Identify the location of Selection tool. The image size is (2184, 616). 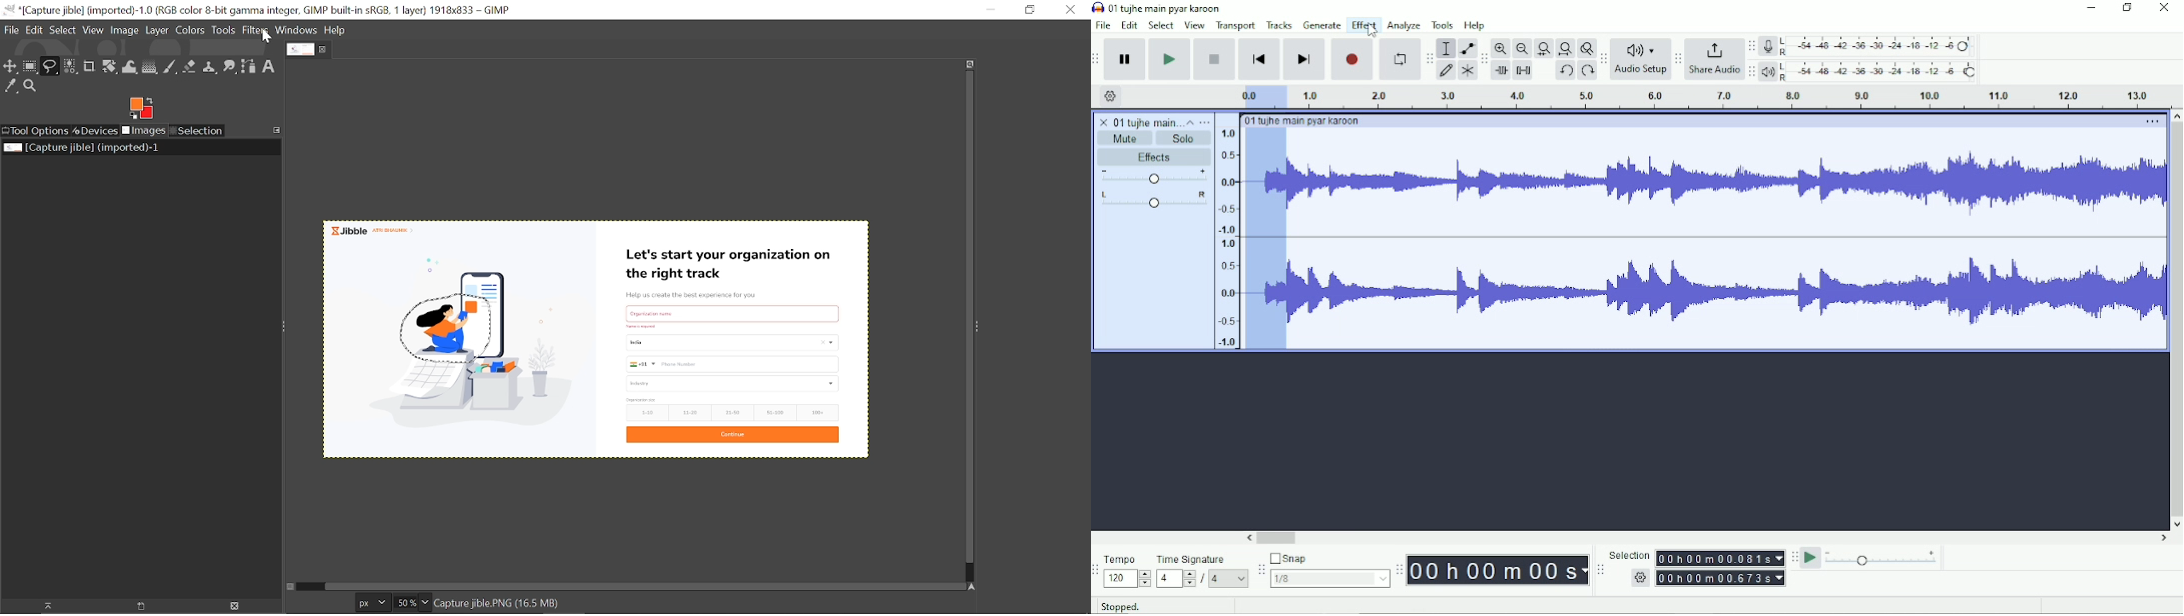
(1446, 47).